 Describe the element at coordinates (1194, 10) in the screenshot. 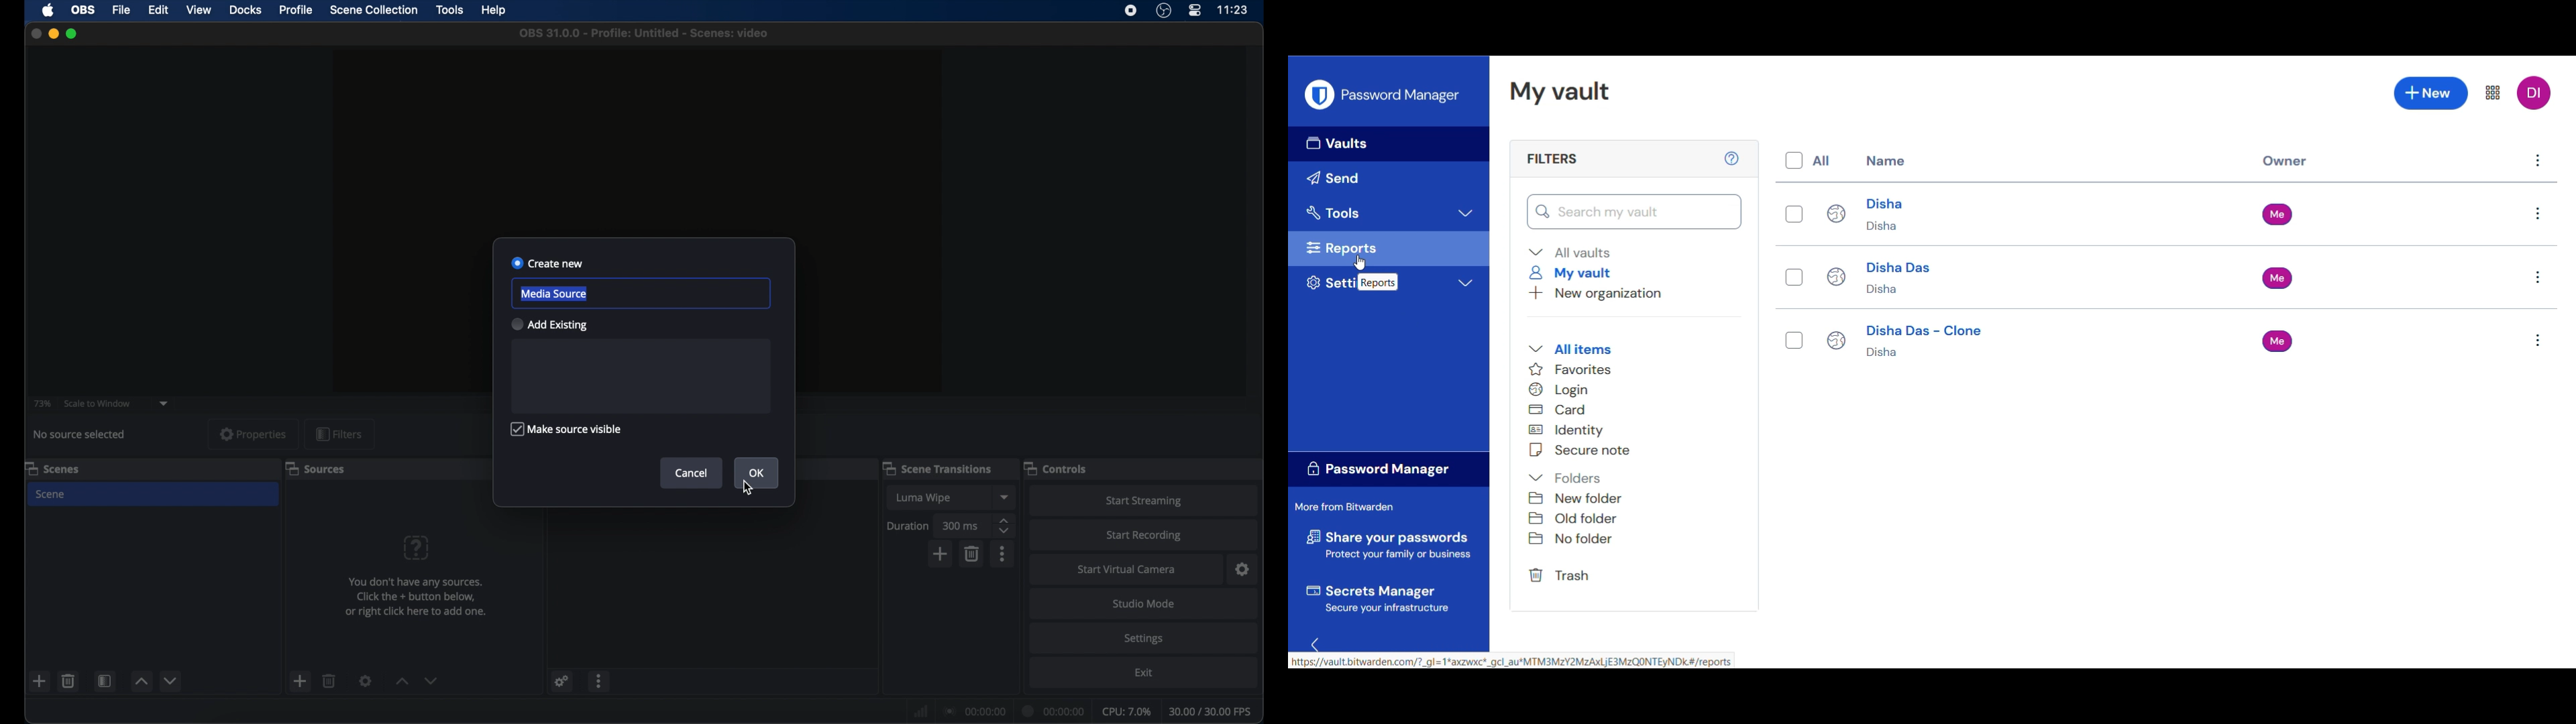

I see `control center` at that location.